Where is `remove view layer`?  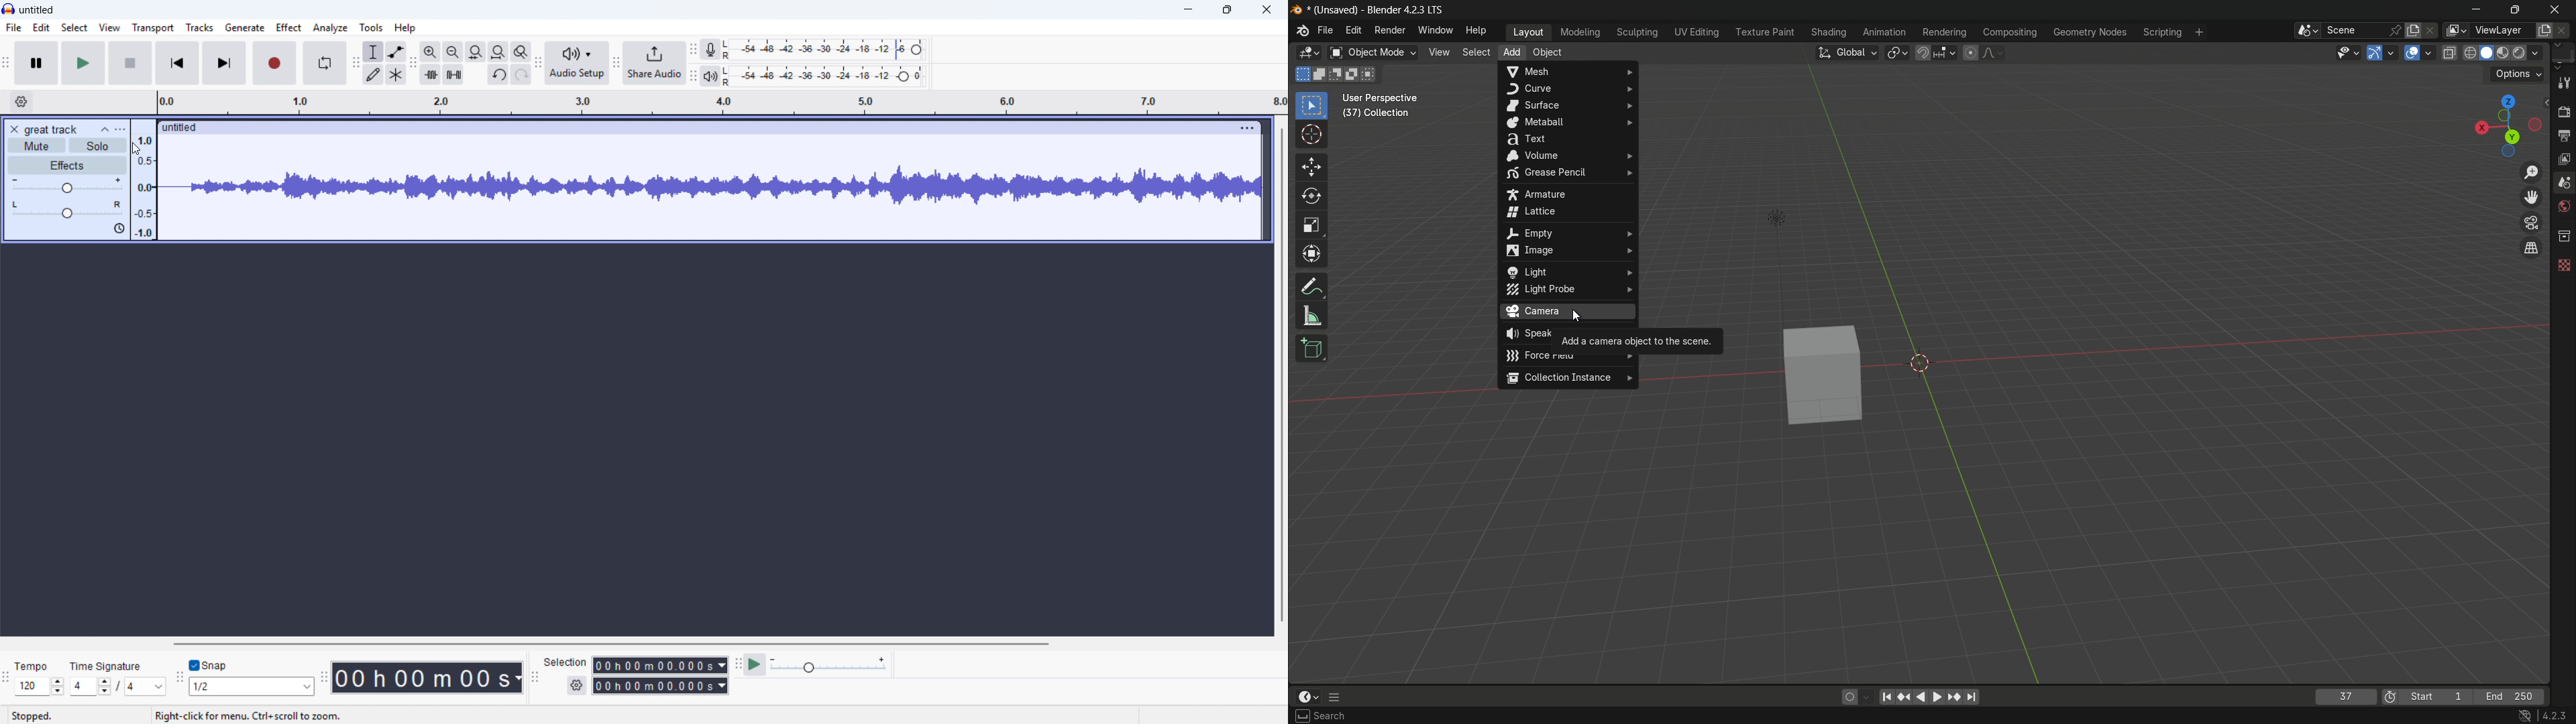
remove view layer is located at coordinates (2565, 32).